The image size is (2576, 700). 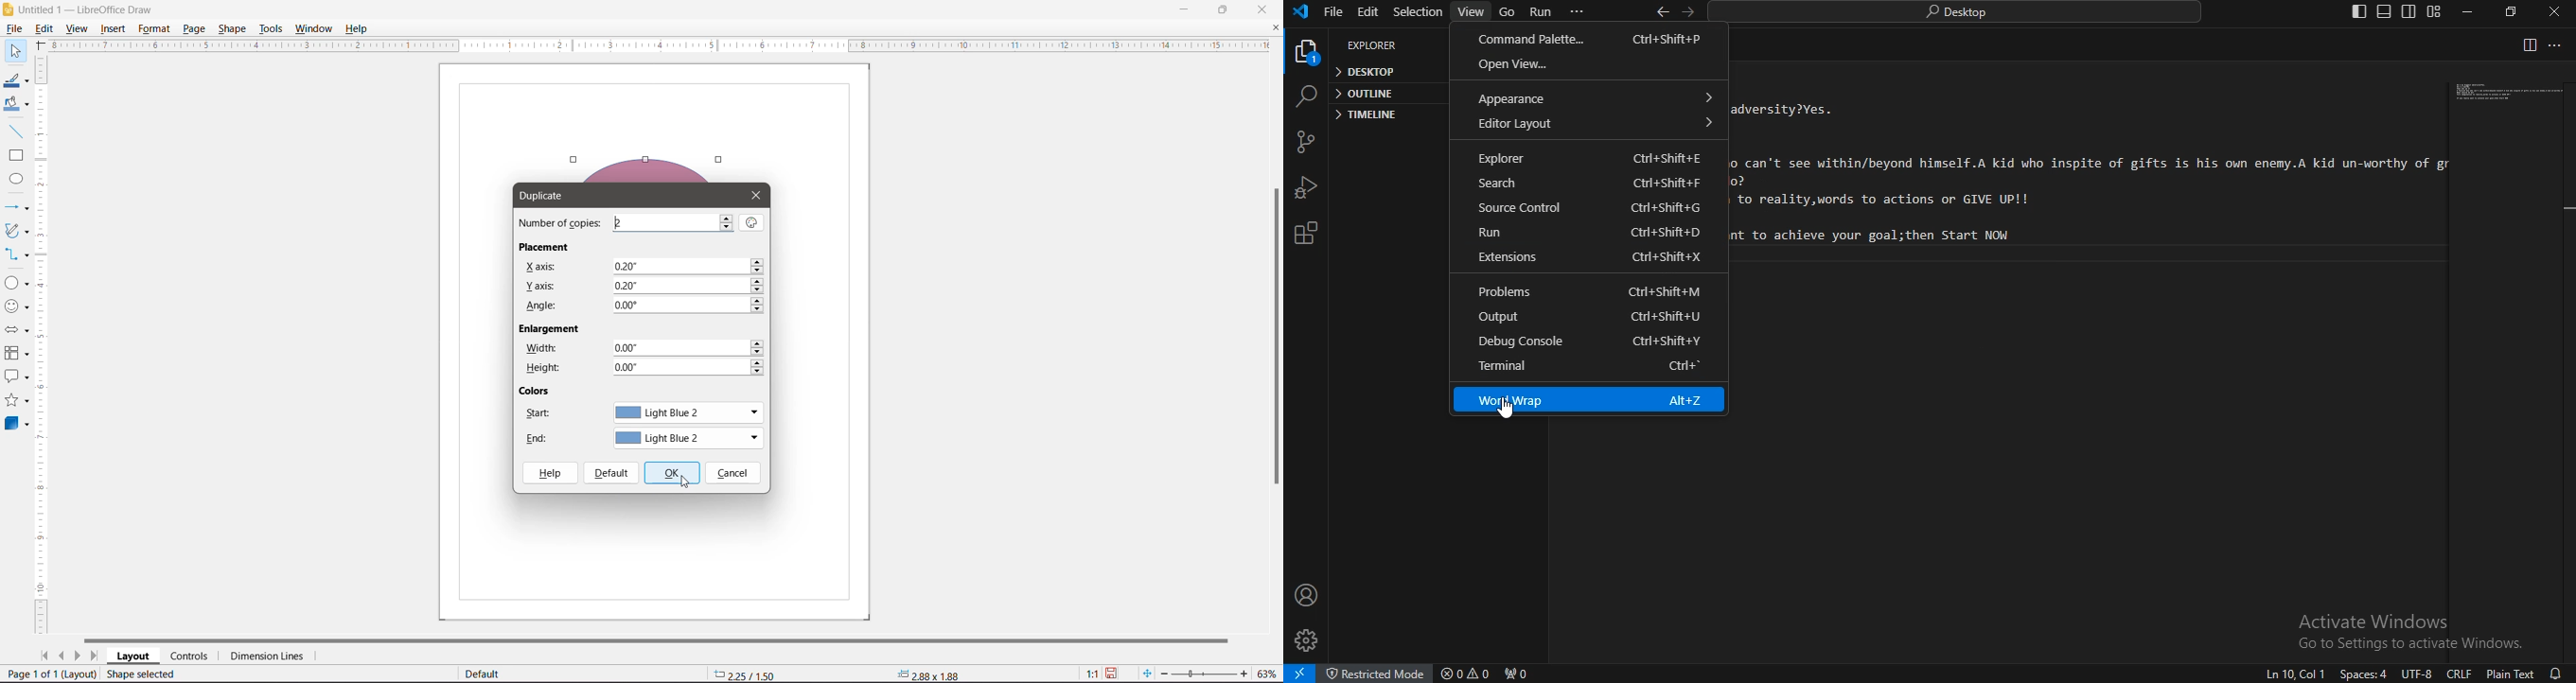 I want to click on Scaling factor of the document, so click(x=1092, y=674).